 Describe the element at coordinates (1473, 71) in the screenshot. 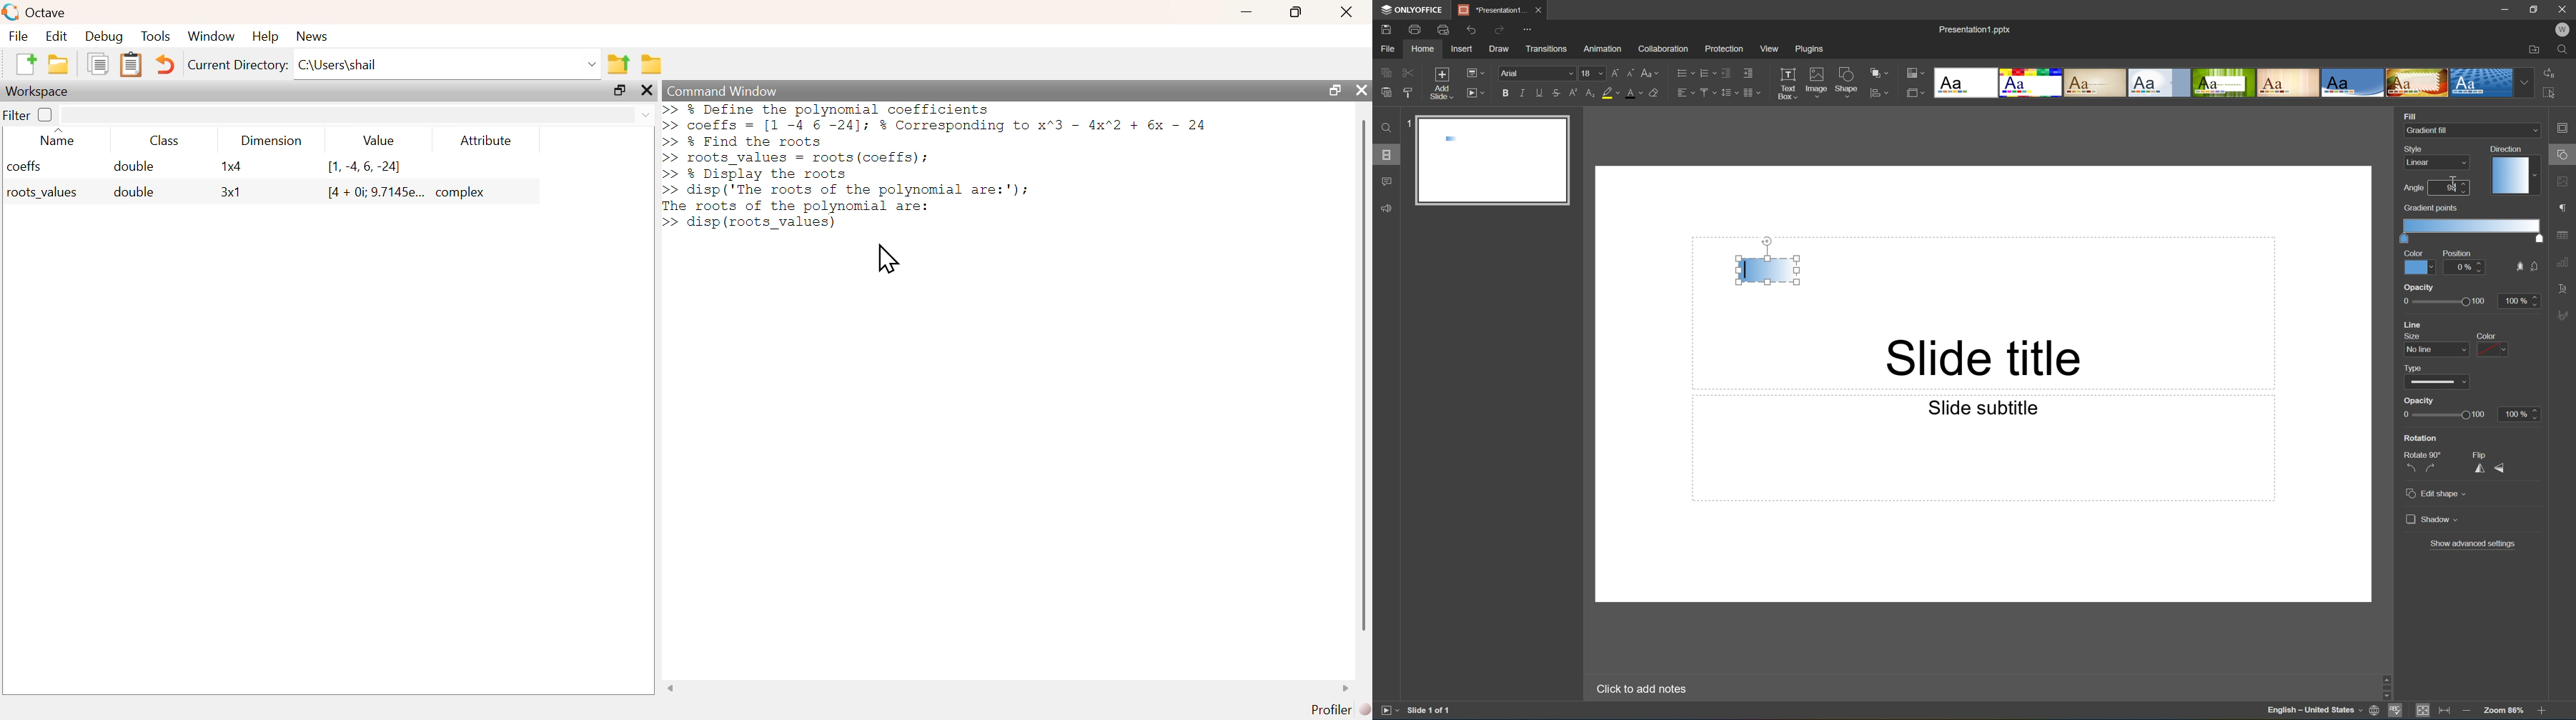

I see `Change slide layout` at that location.